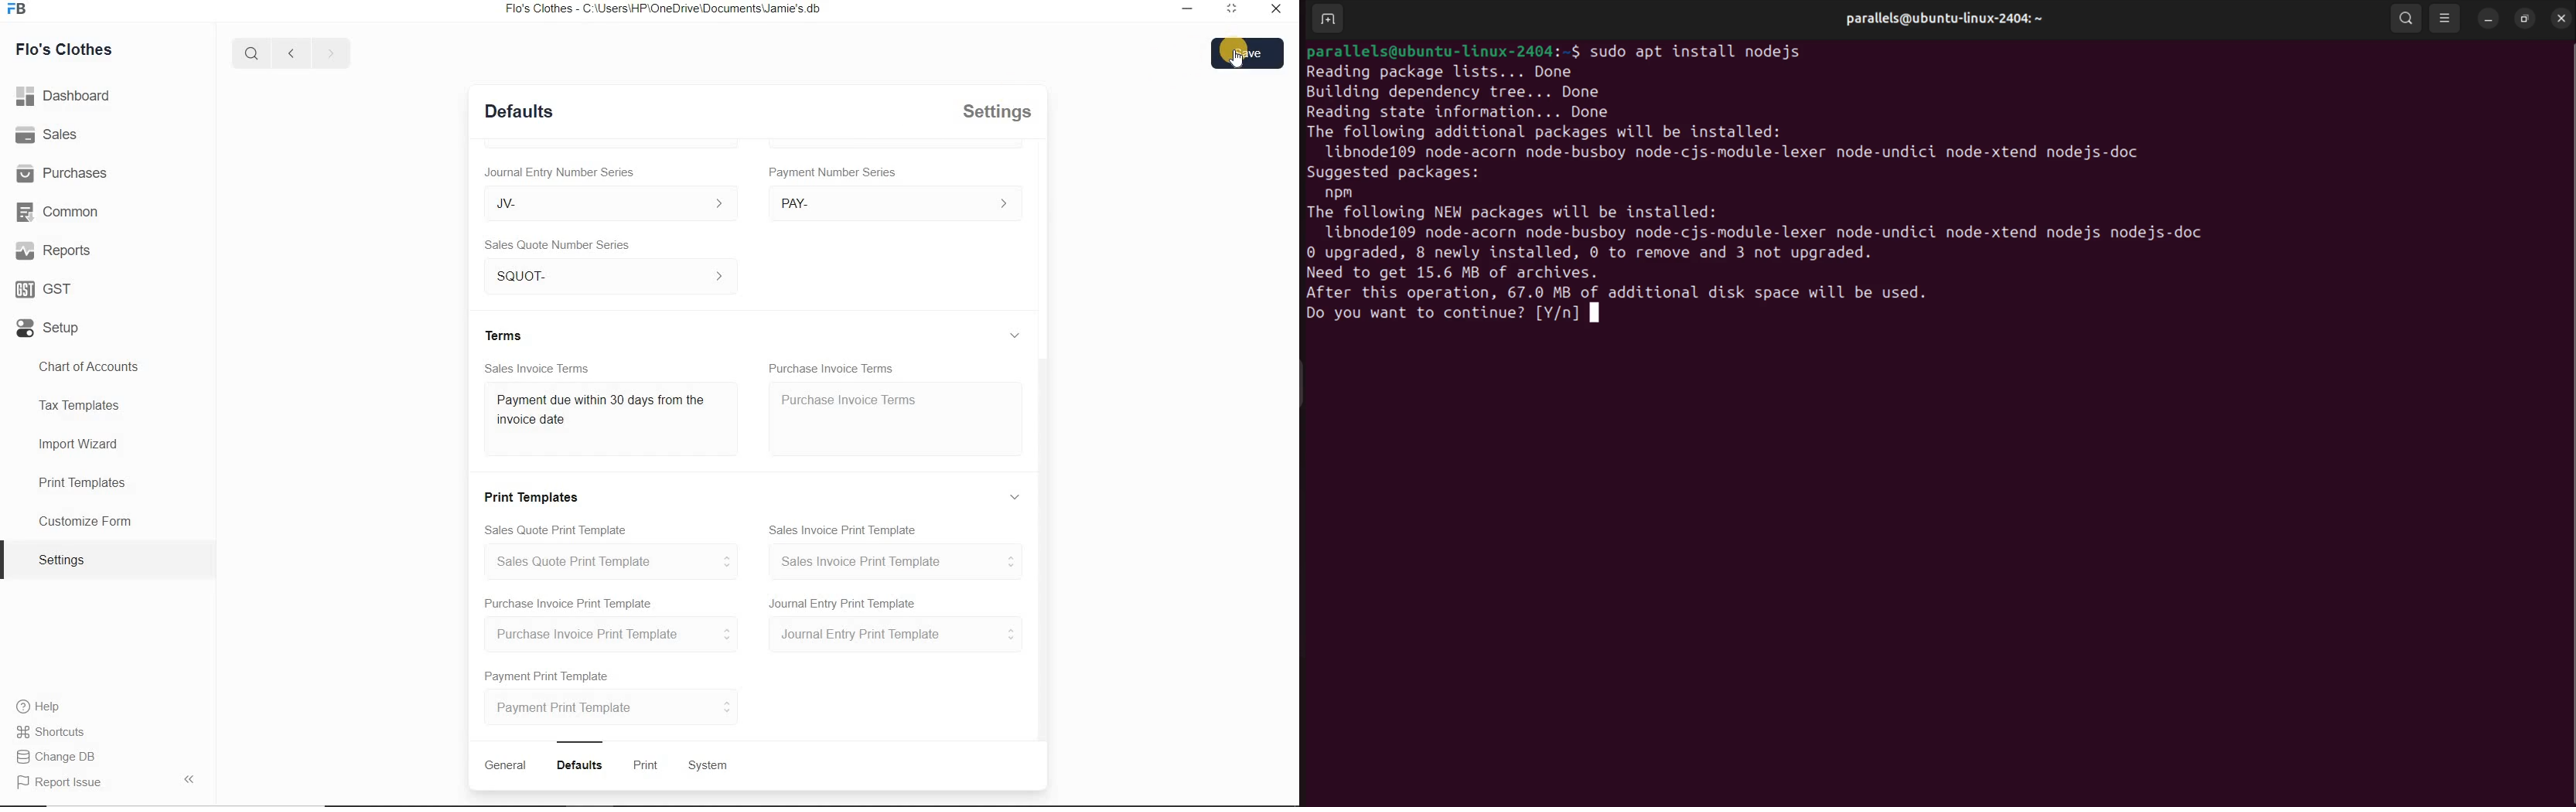 The image size is (2576, 812). I want to click on Defaults, so click(579, 765).